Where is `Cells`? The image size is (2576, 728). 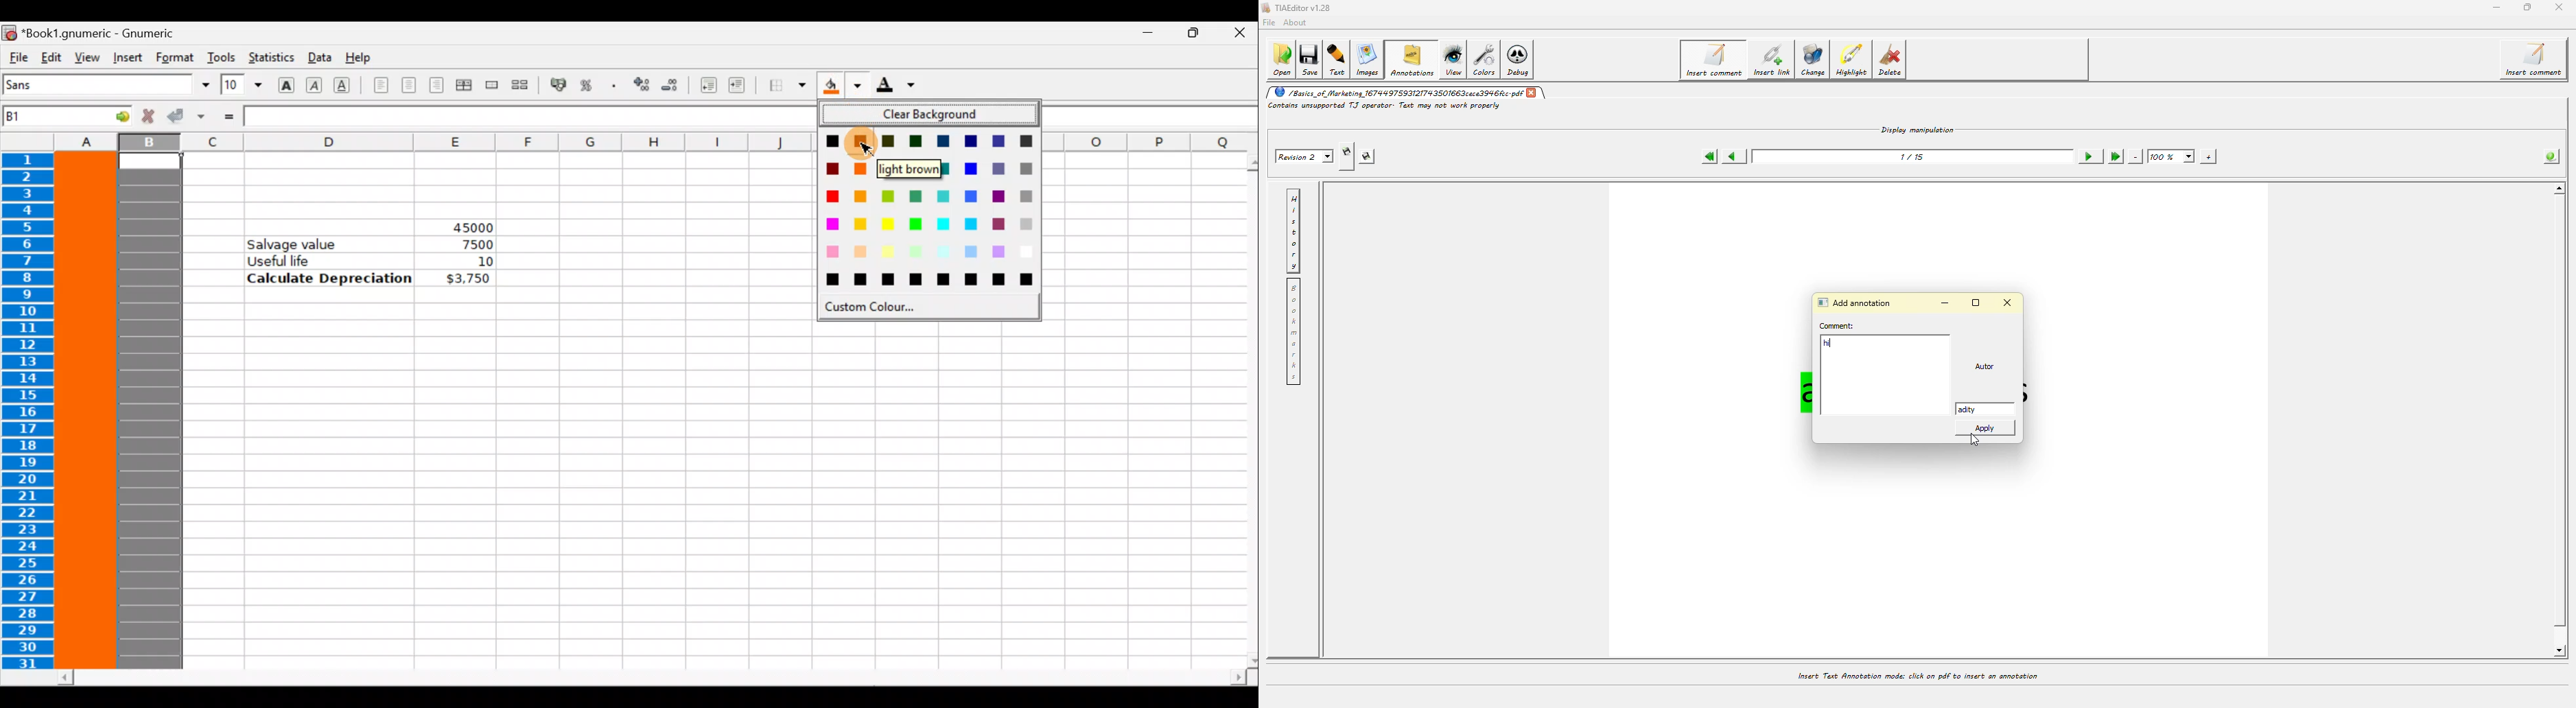 Cells is located at coordinates (707, 490).